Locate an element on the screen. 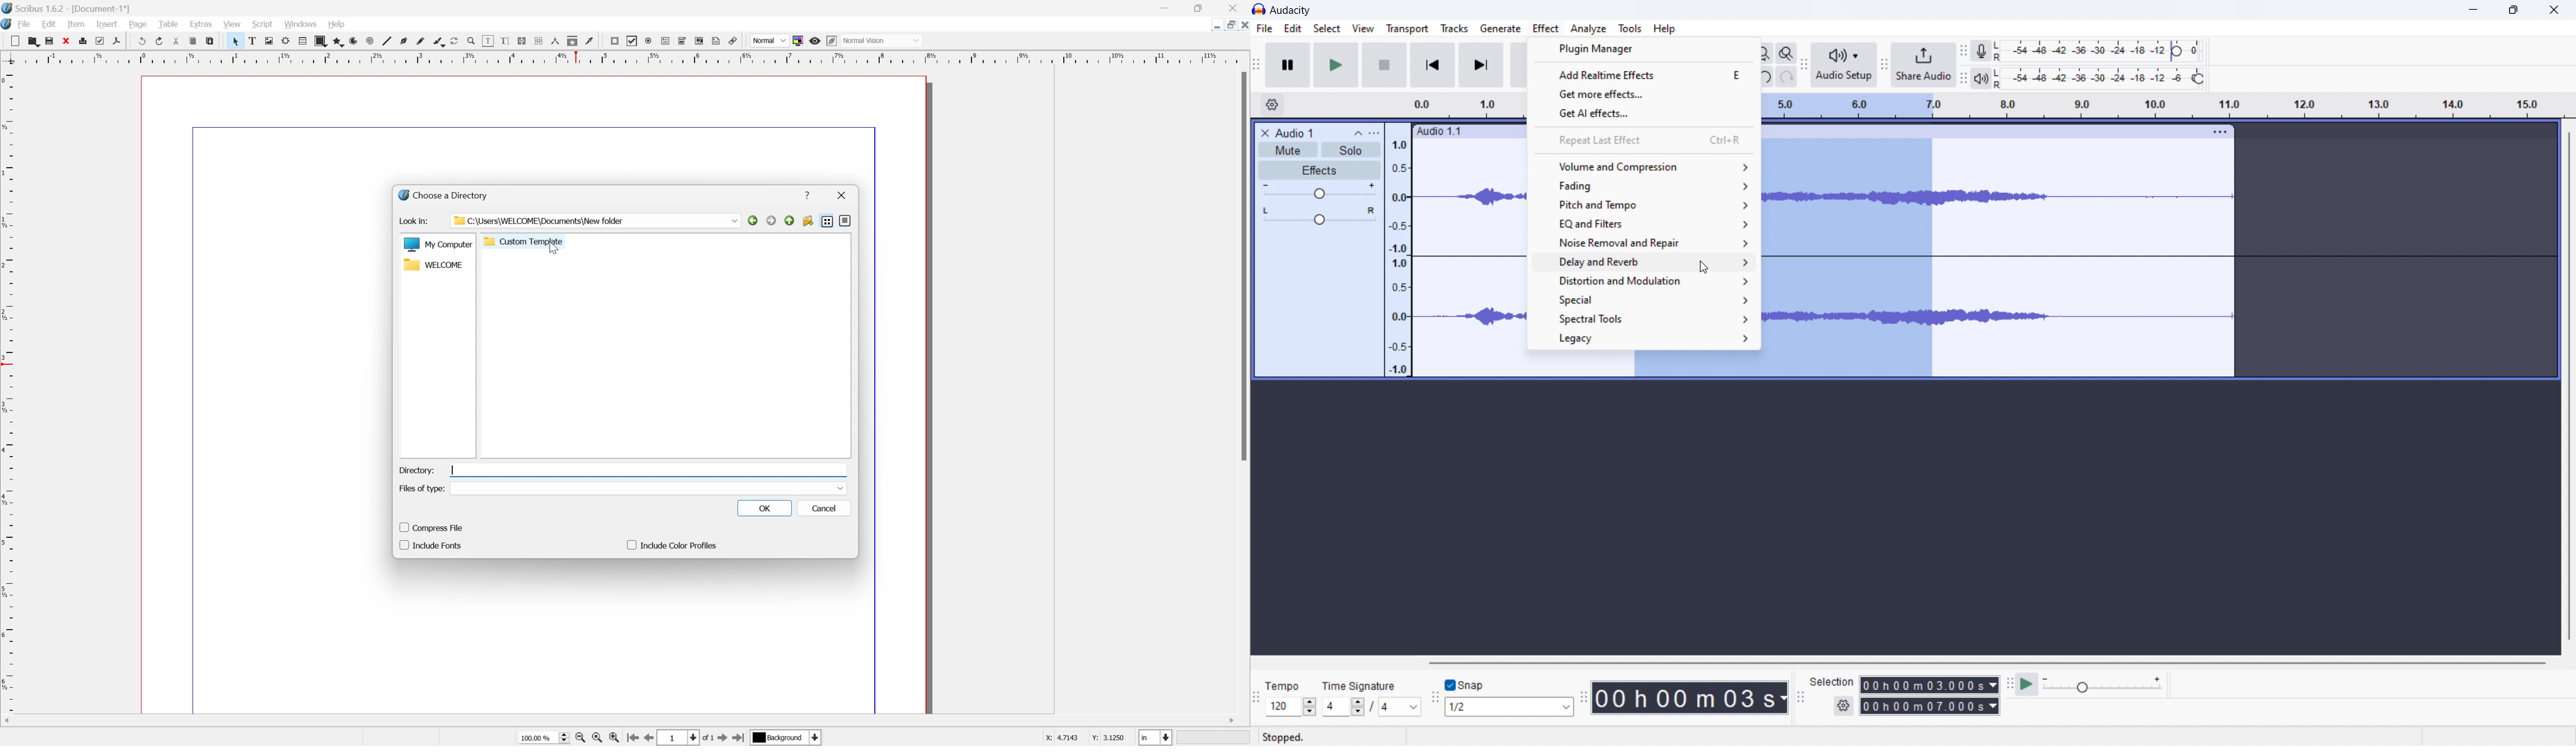 The height and width of the screenshot is (756, 2576). insert is located at coordinates (107, 24).